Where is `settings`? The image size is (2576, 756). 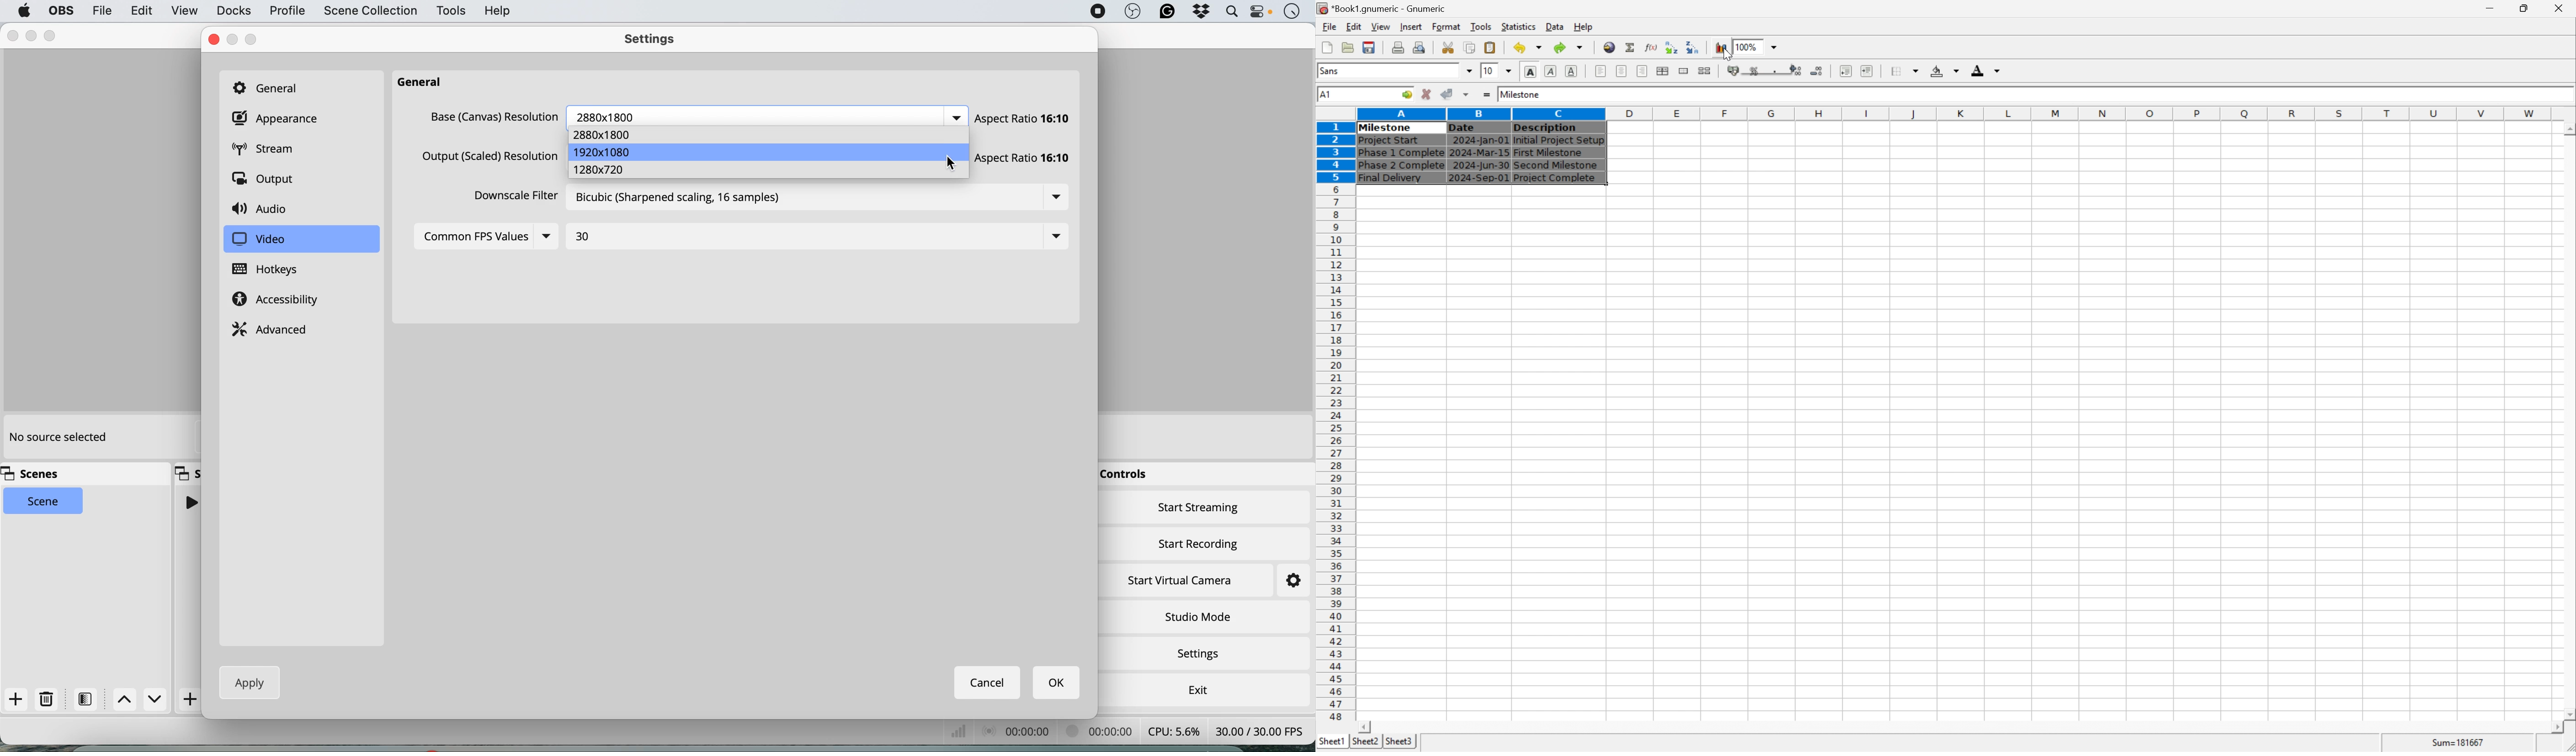 settings is located at coordinates (655, 41).